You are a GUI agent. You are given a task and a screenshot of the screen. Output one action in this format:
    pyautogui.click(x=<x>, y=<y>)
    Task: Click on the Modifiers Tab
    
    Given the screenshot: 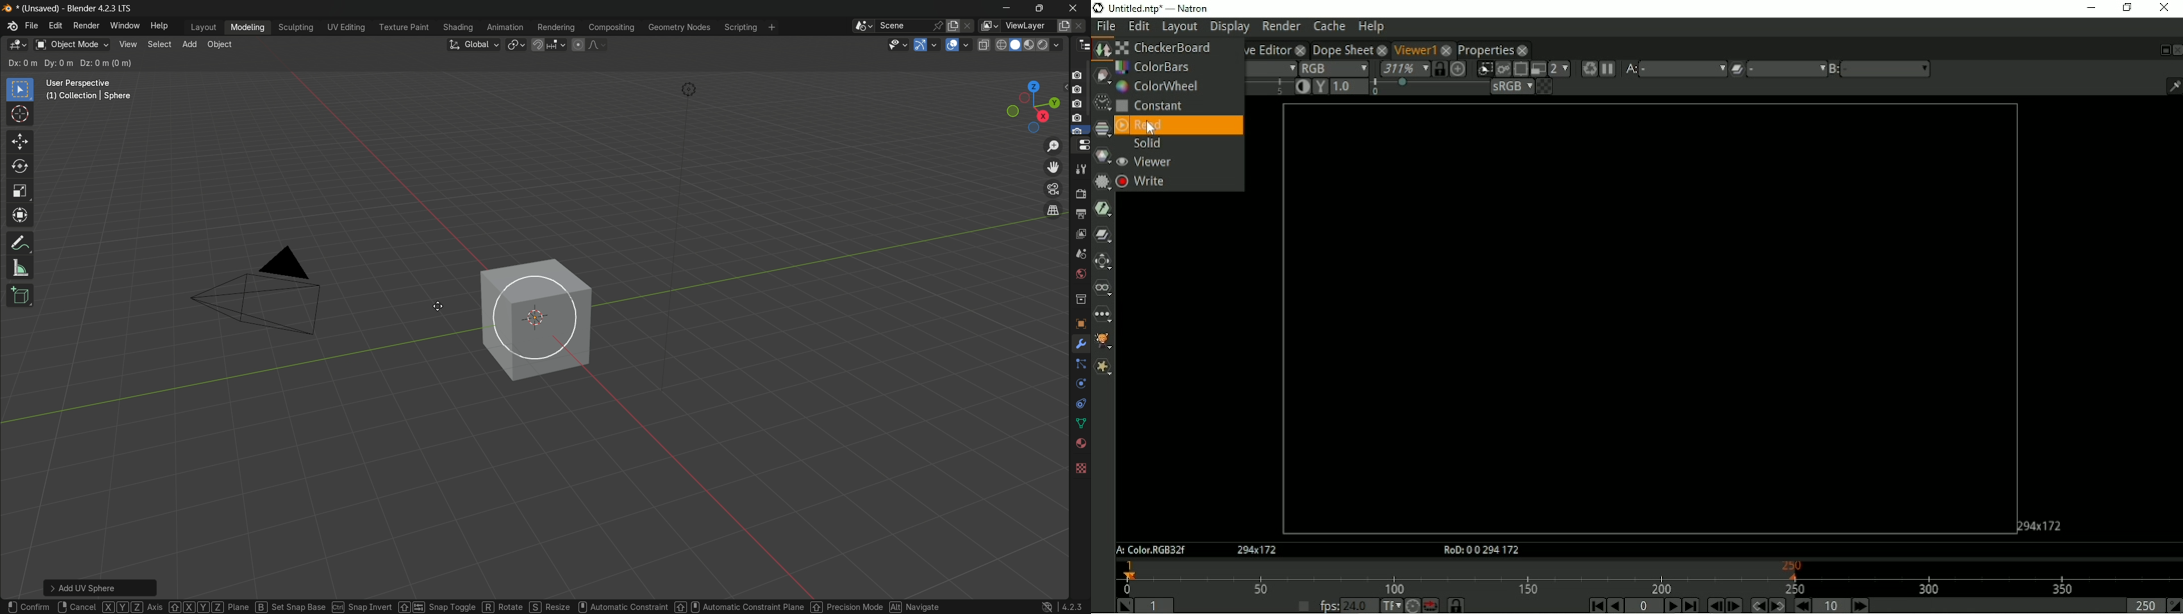 What is the action you would take?
    pyautogui.click(x=1081, y=344)
    